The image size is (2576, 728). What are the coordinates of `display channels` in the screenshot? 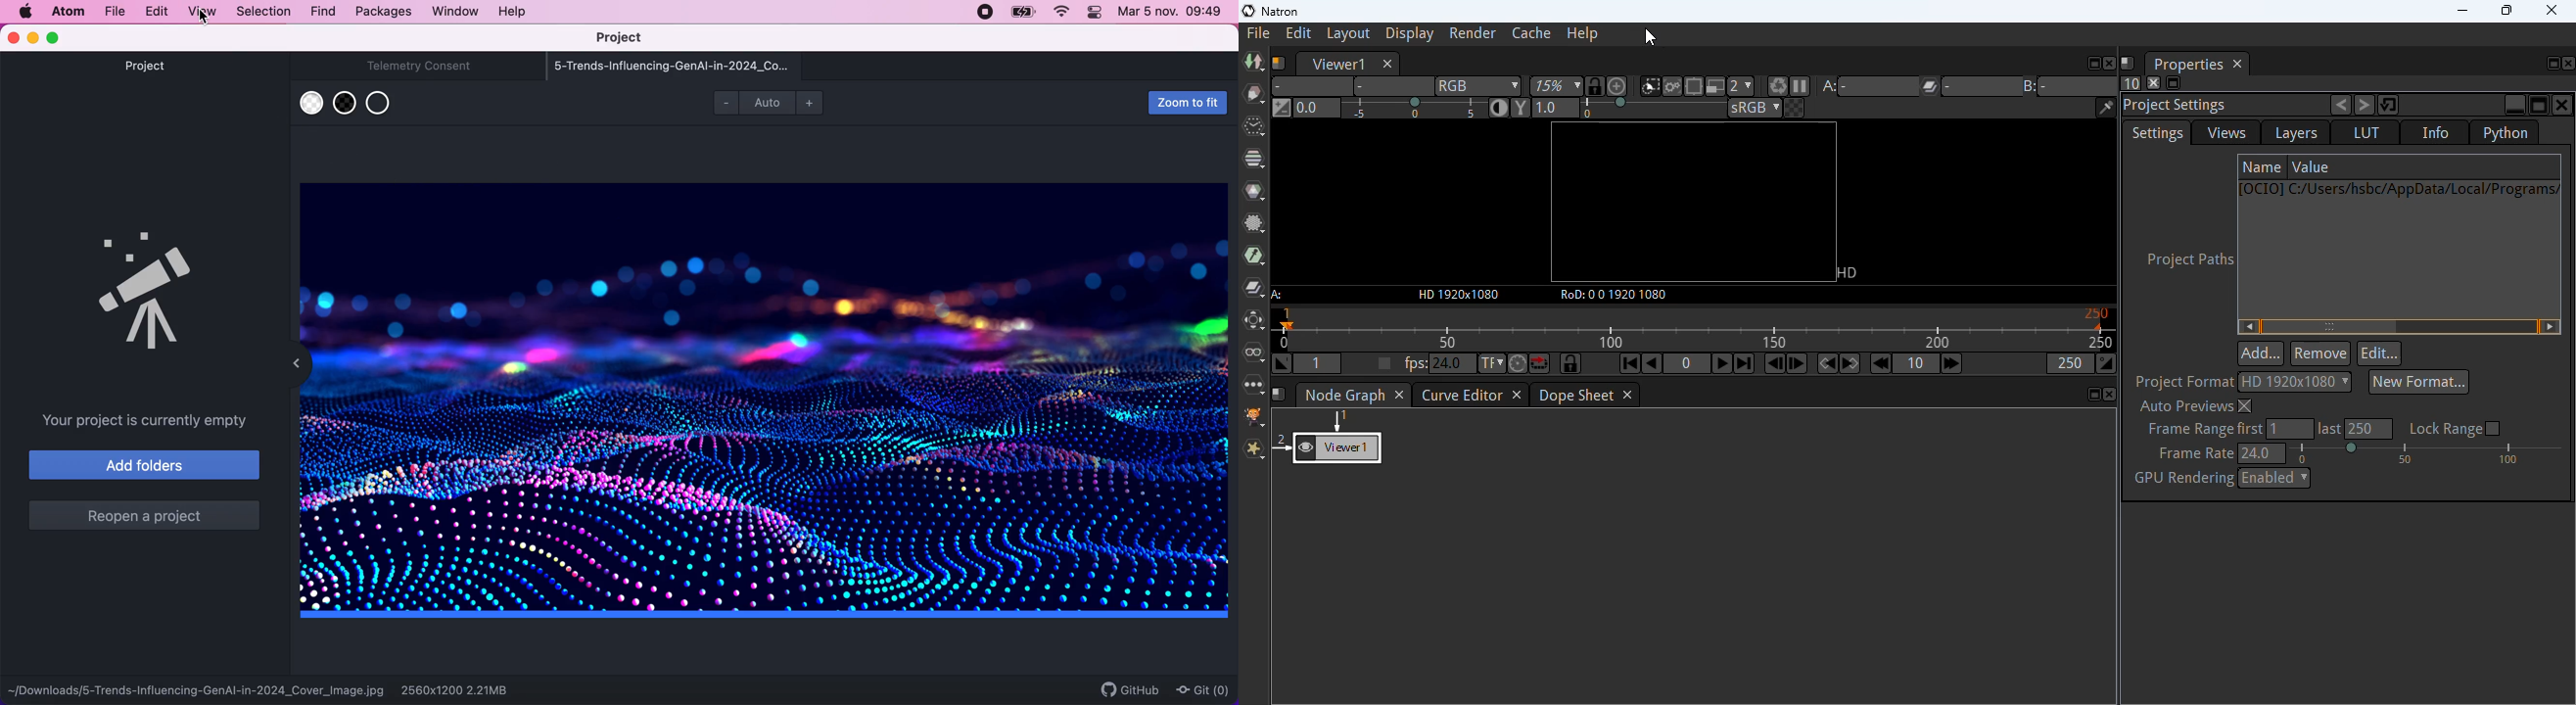 It's located at (1479, 86).